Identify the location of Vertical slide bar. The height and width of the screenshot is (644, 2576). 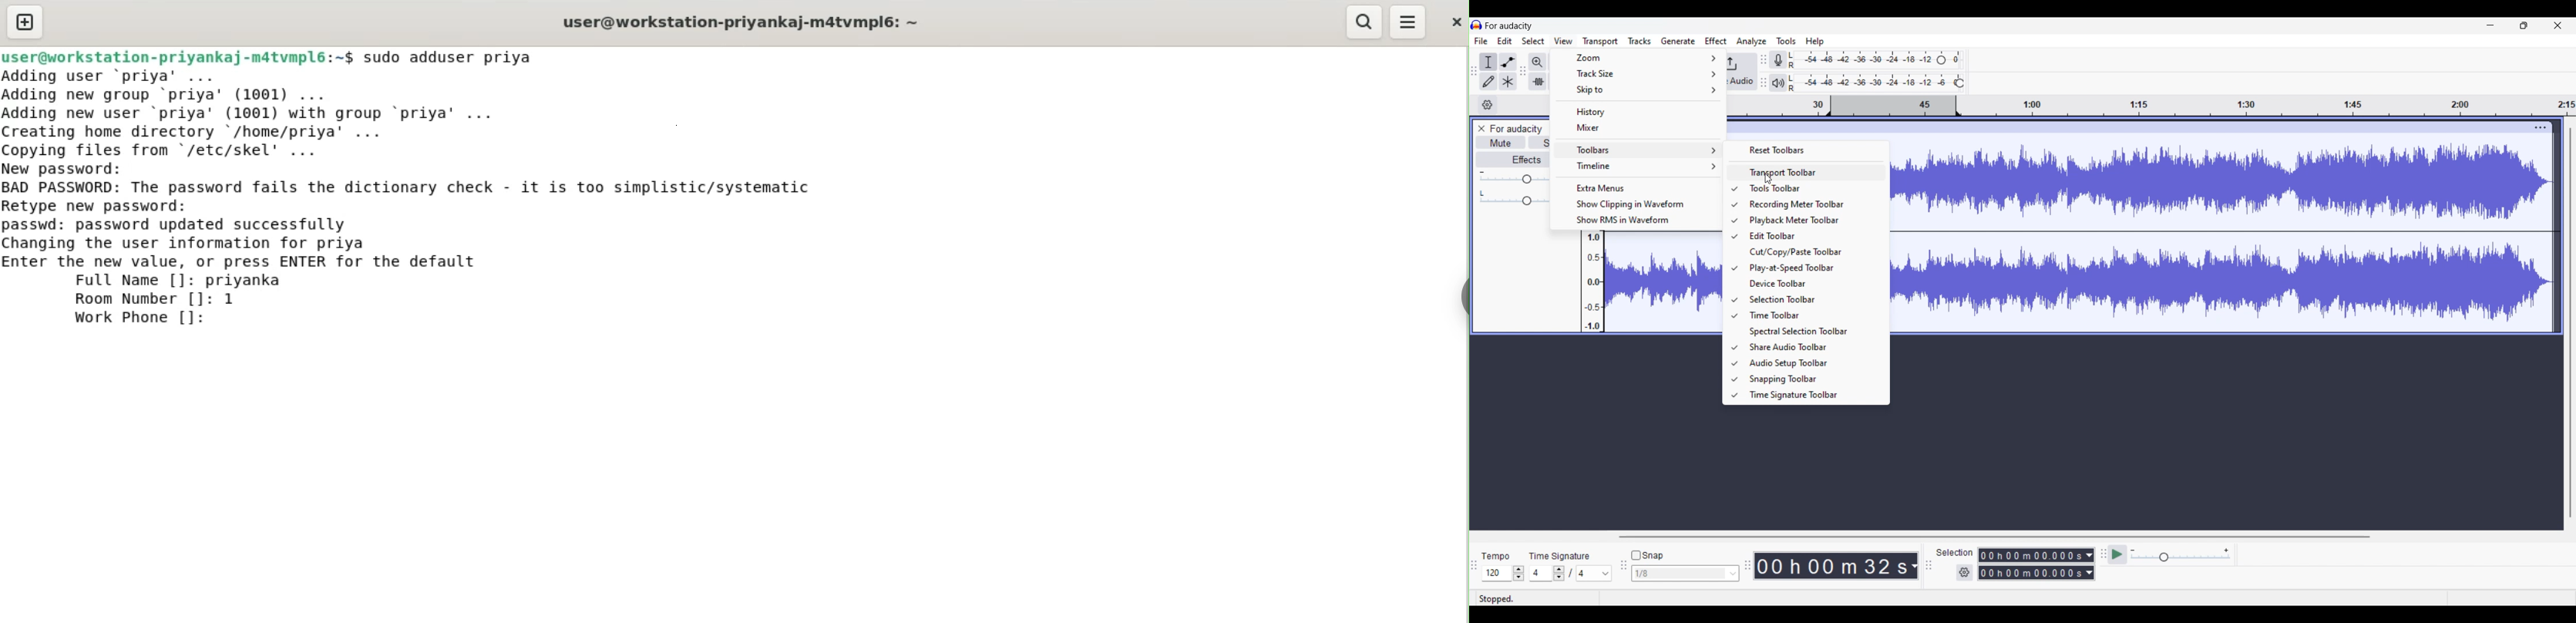
(2571, 323).